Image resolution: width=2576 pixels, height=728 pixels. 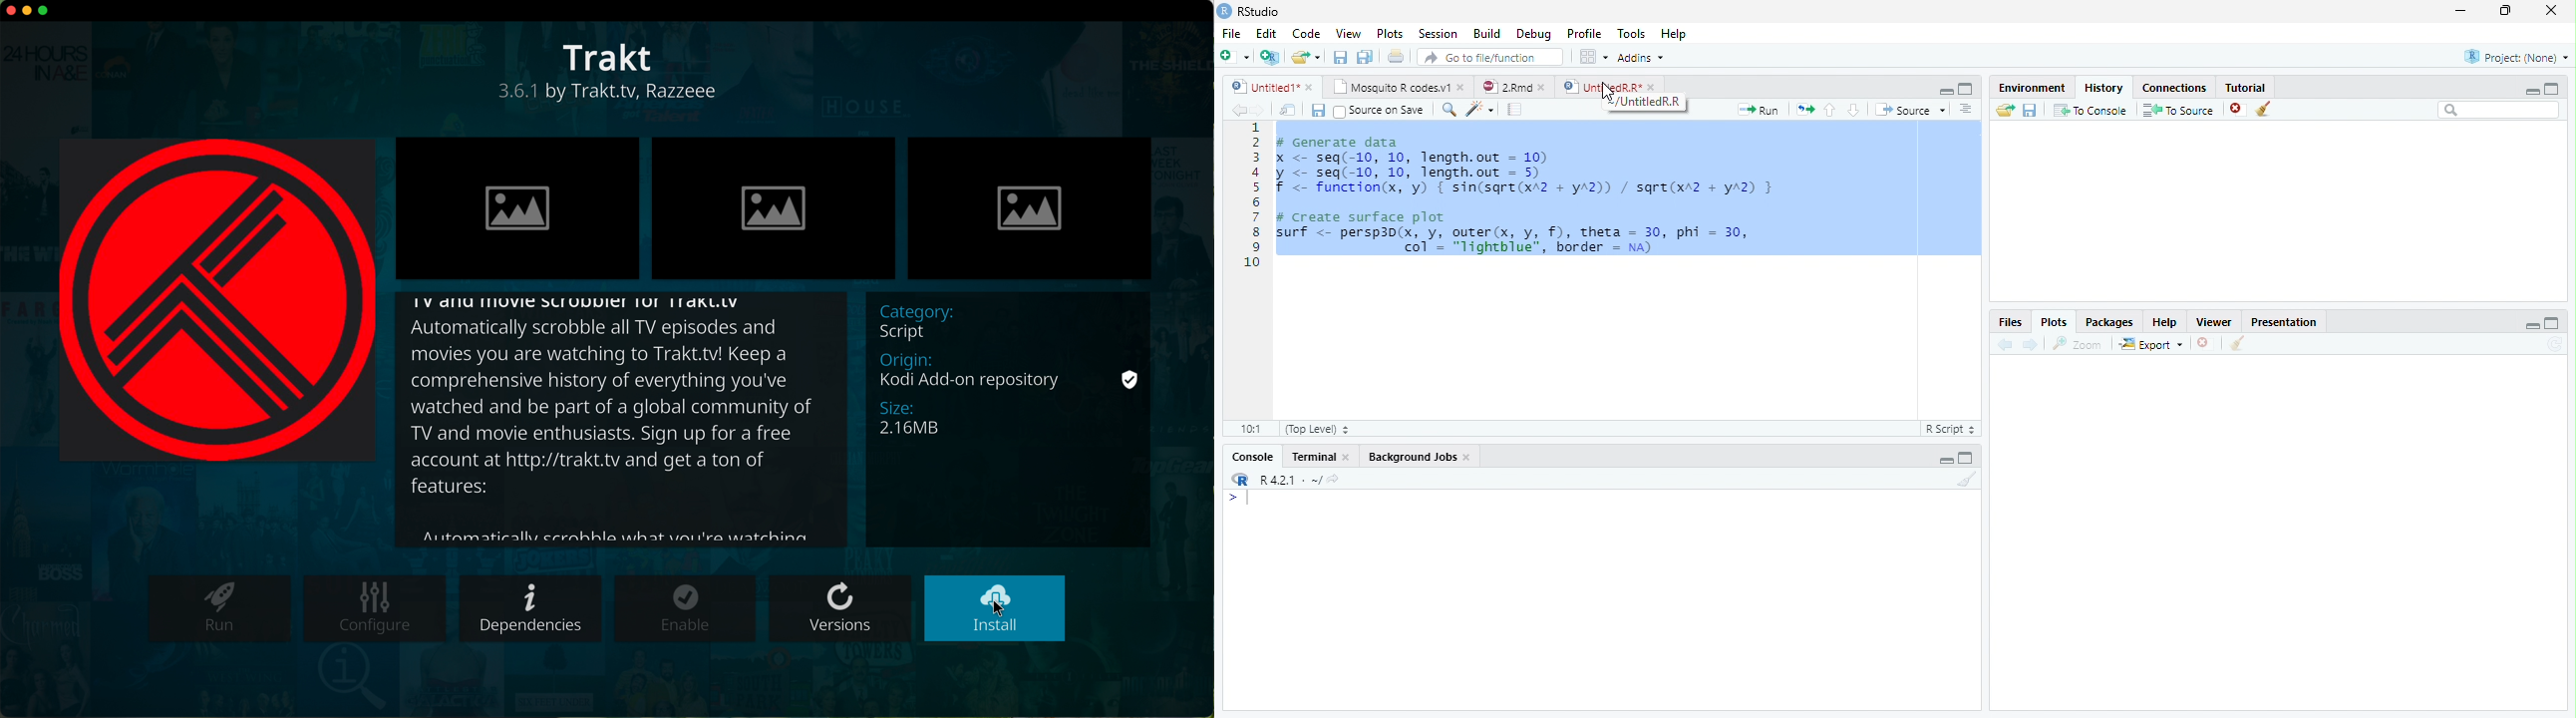 I want to click on R Script, so click(x=1953, y=429).